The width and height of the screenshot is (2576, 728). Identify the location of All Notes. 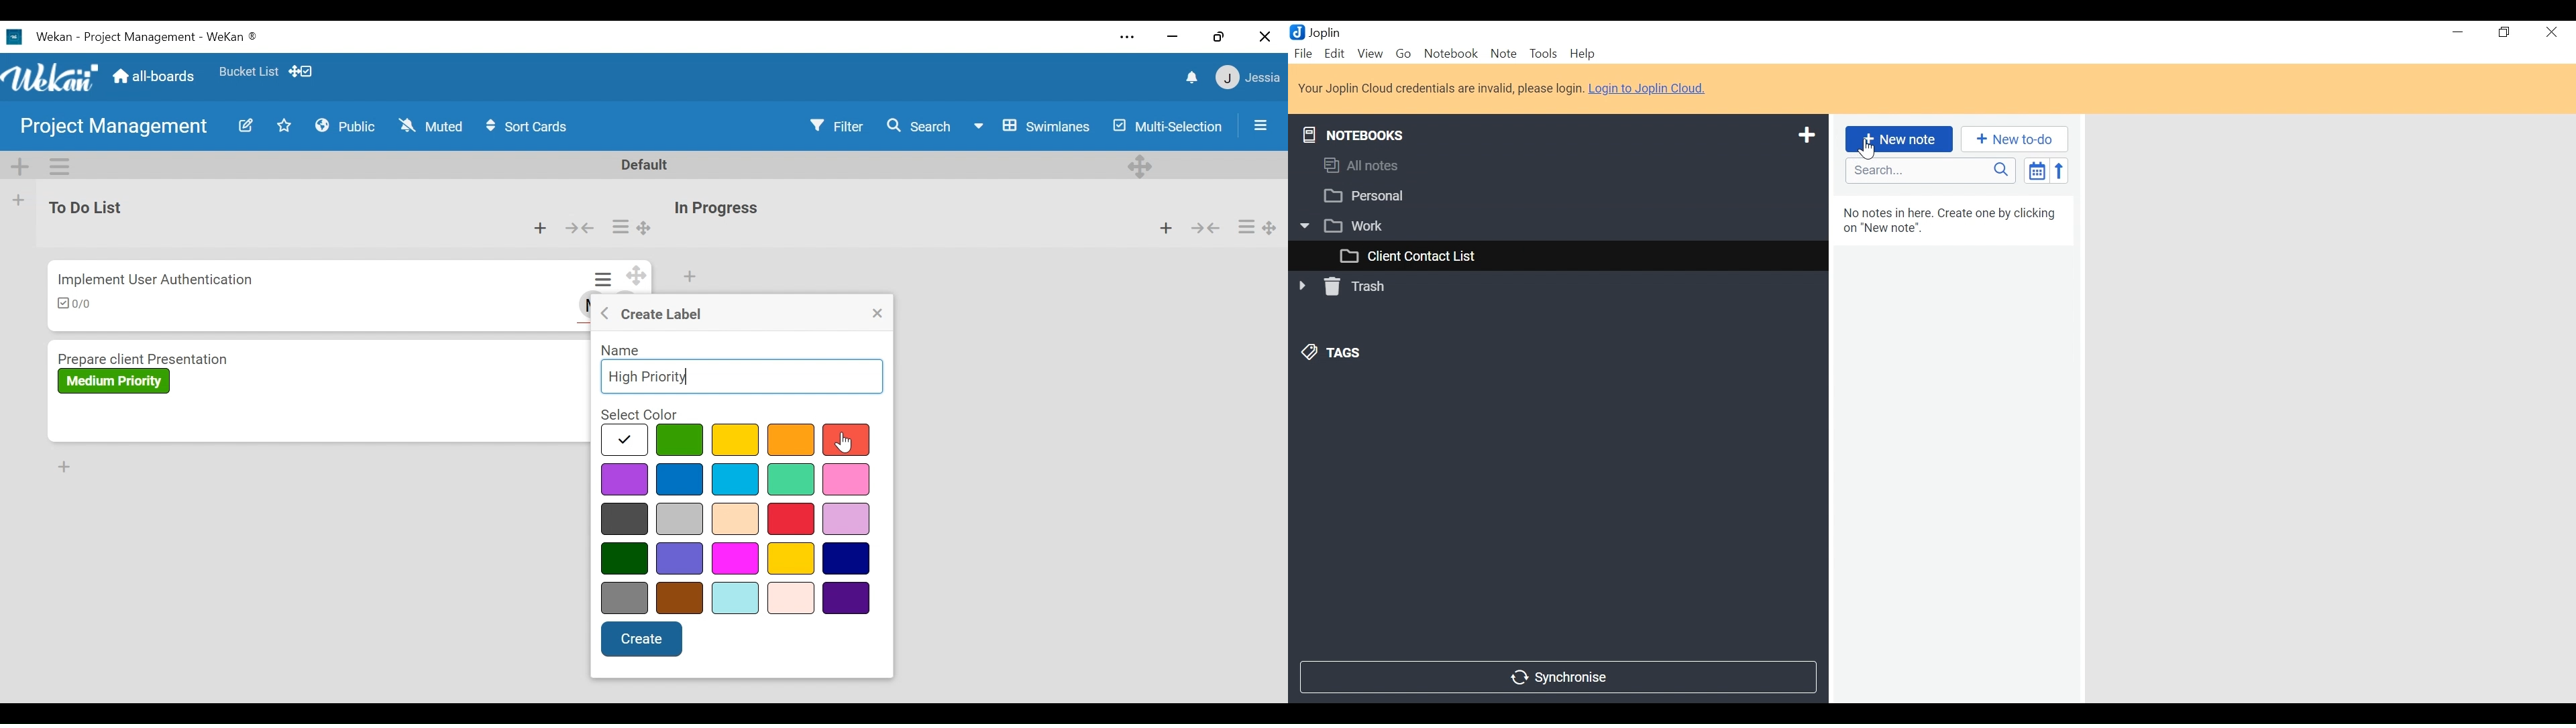
(1557, 168).